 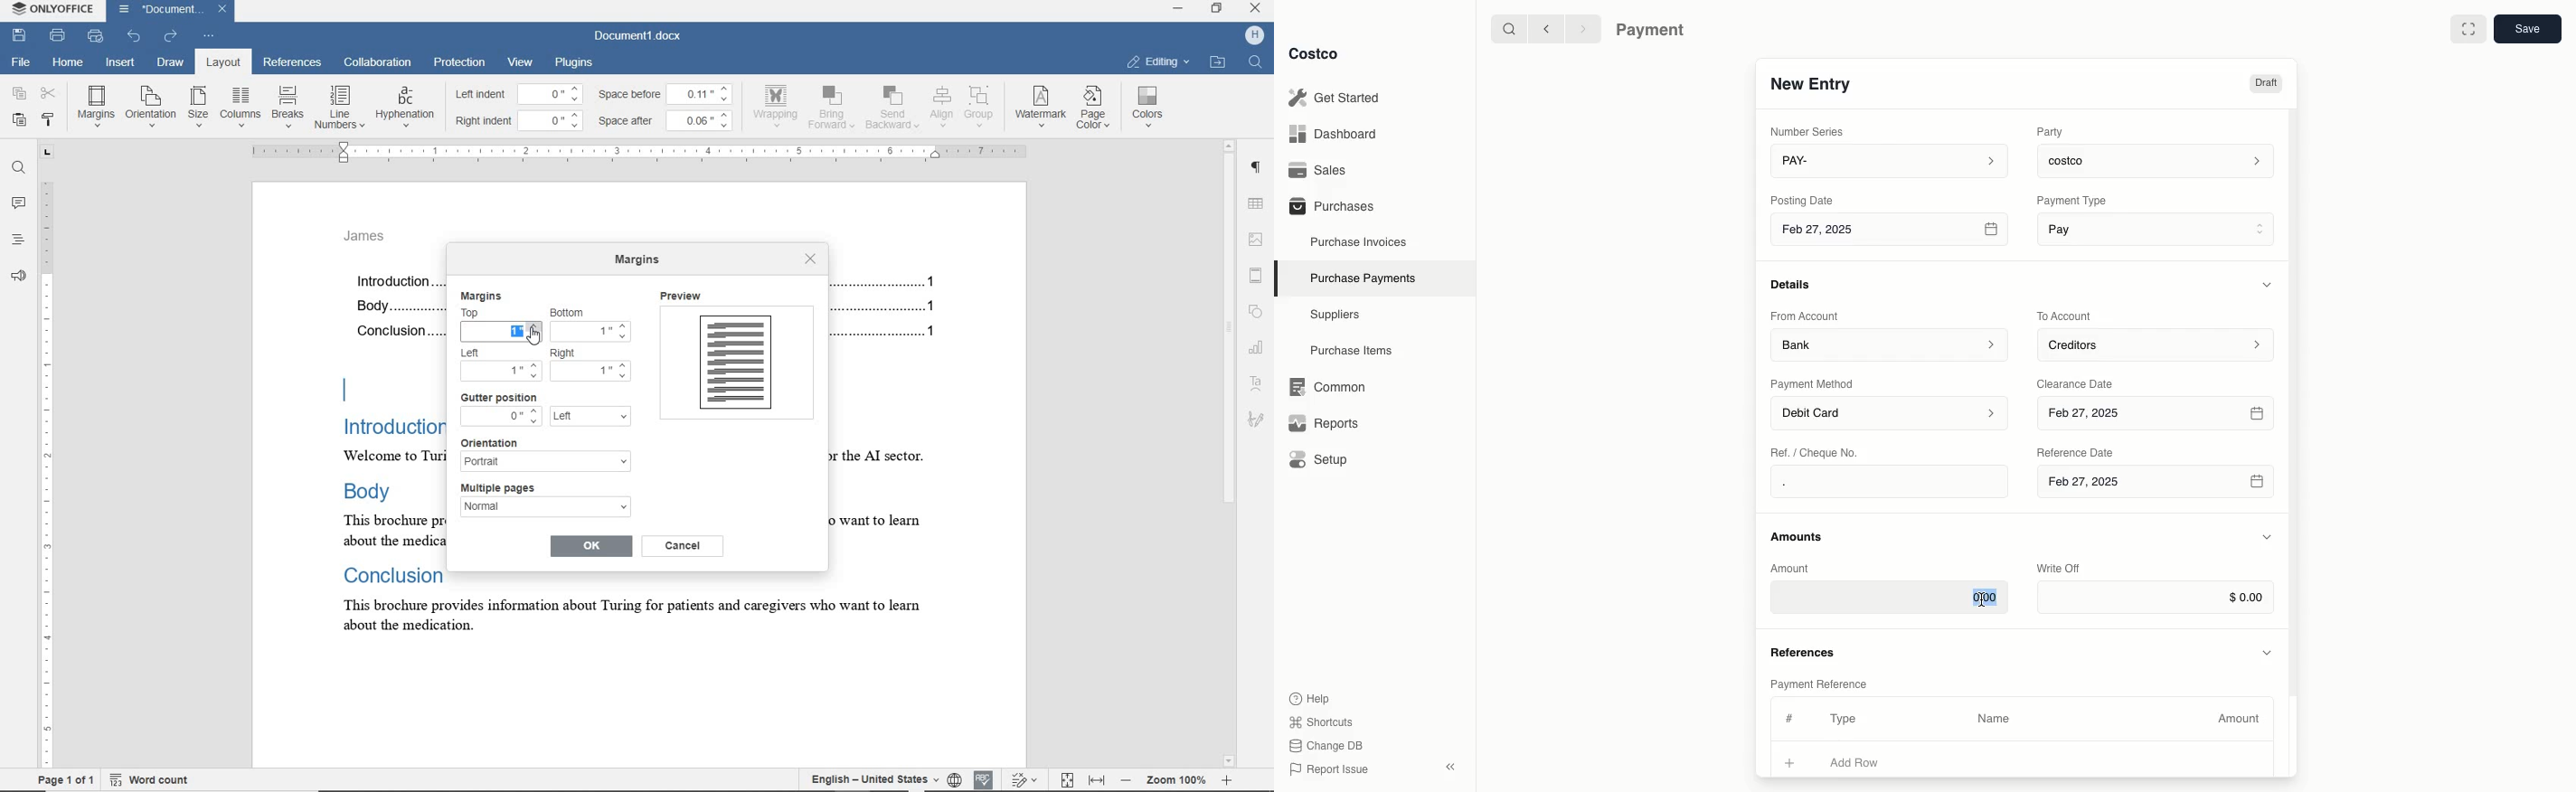 I want to click on signature, so click(x=1256, y=418).